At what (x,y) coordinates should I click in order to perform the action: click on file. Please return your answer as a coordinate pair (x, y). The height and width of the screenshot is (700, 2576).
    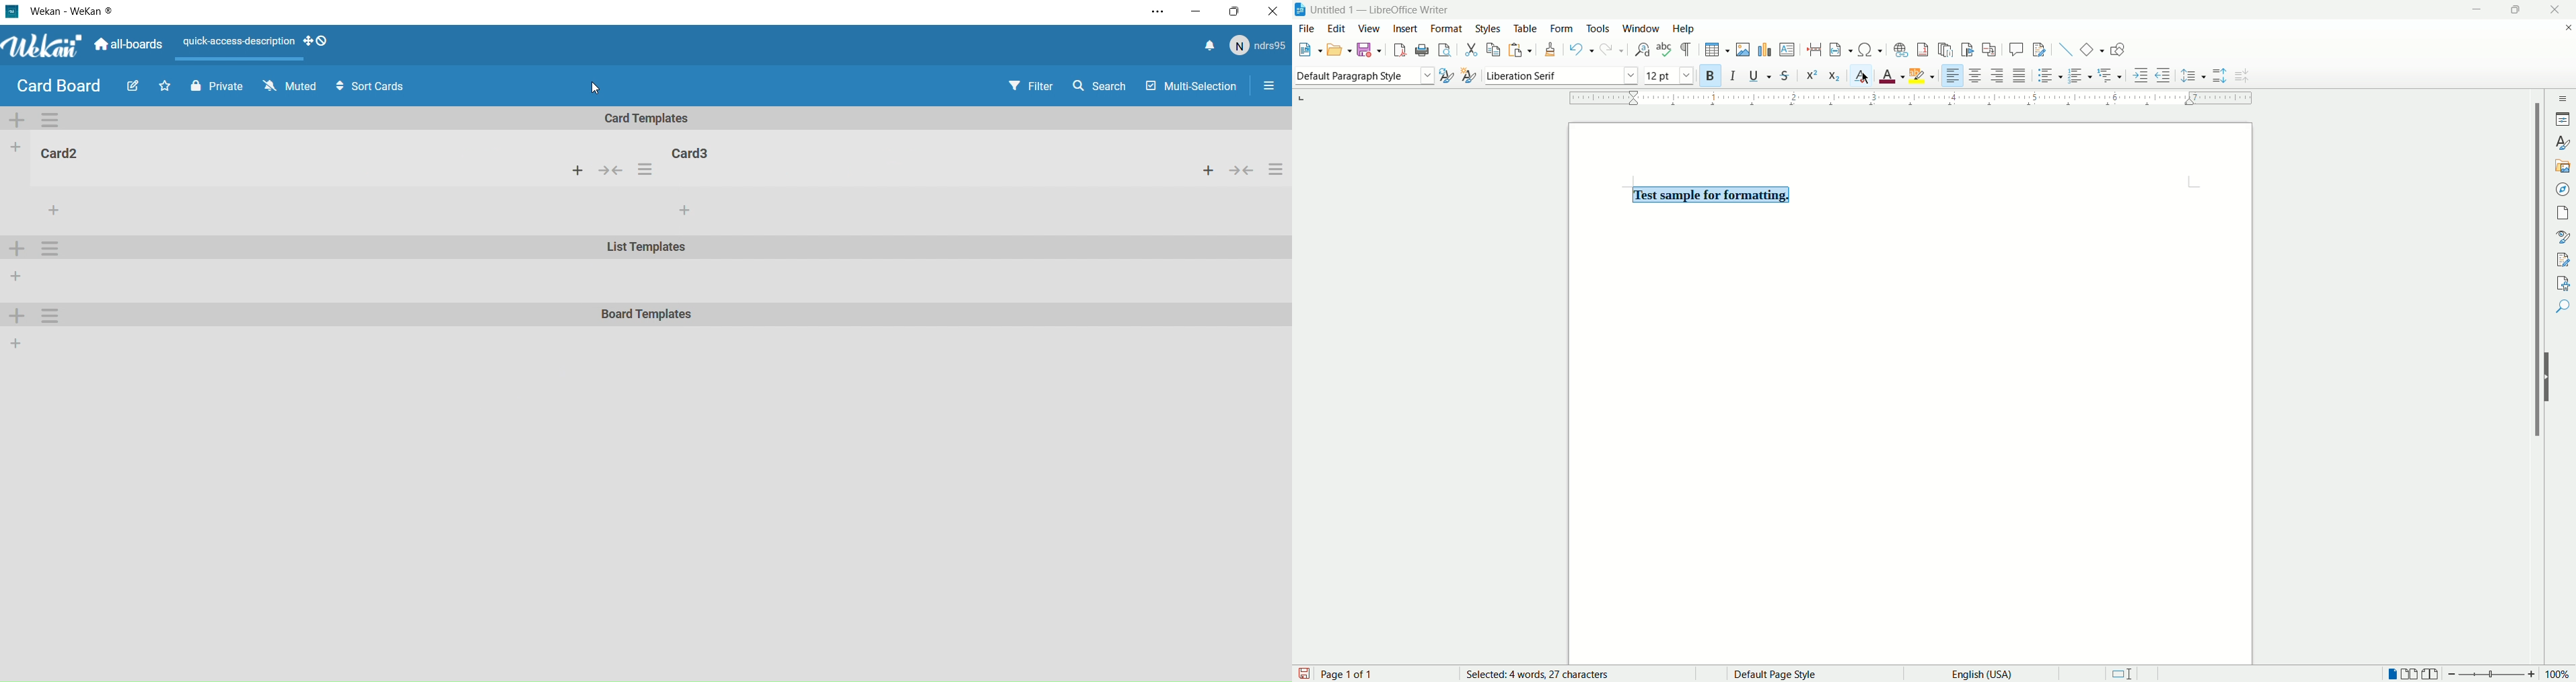
    Looking at the image, I should click on (1305, 28).